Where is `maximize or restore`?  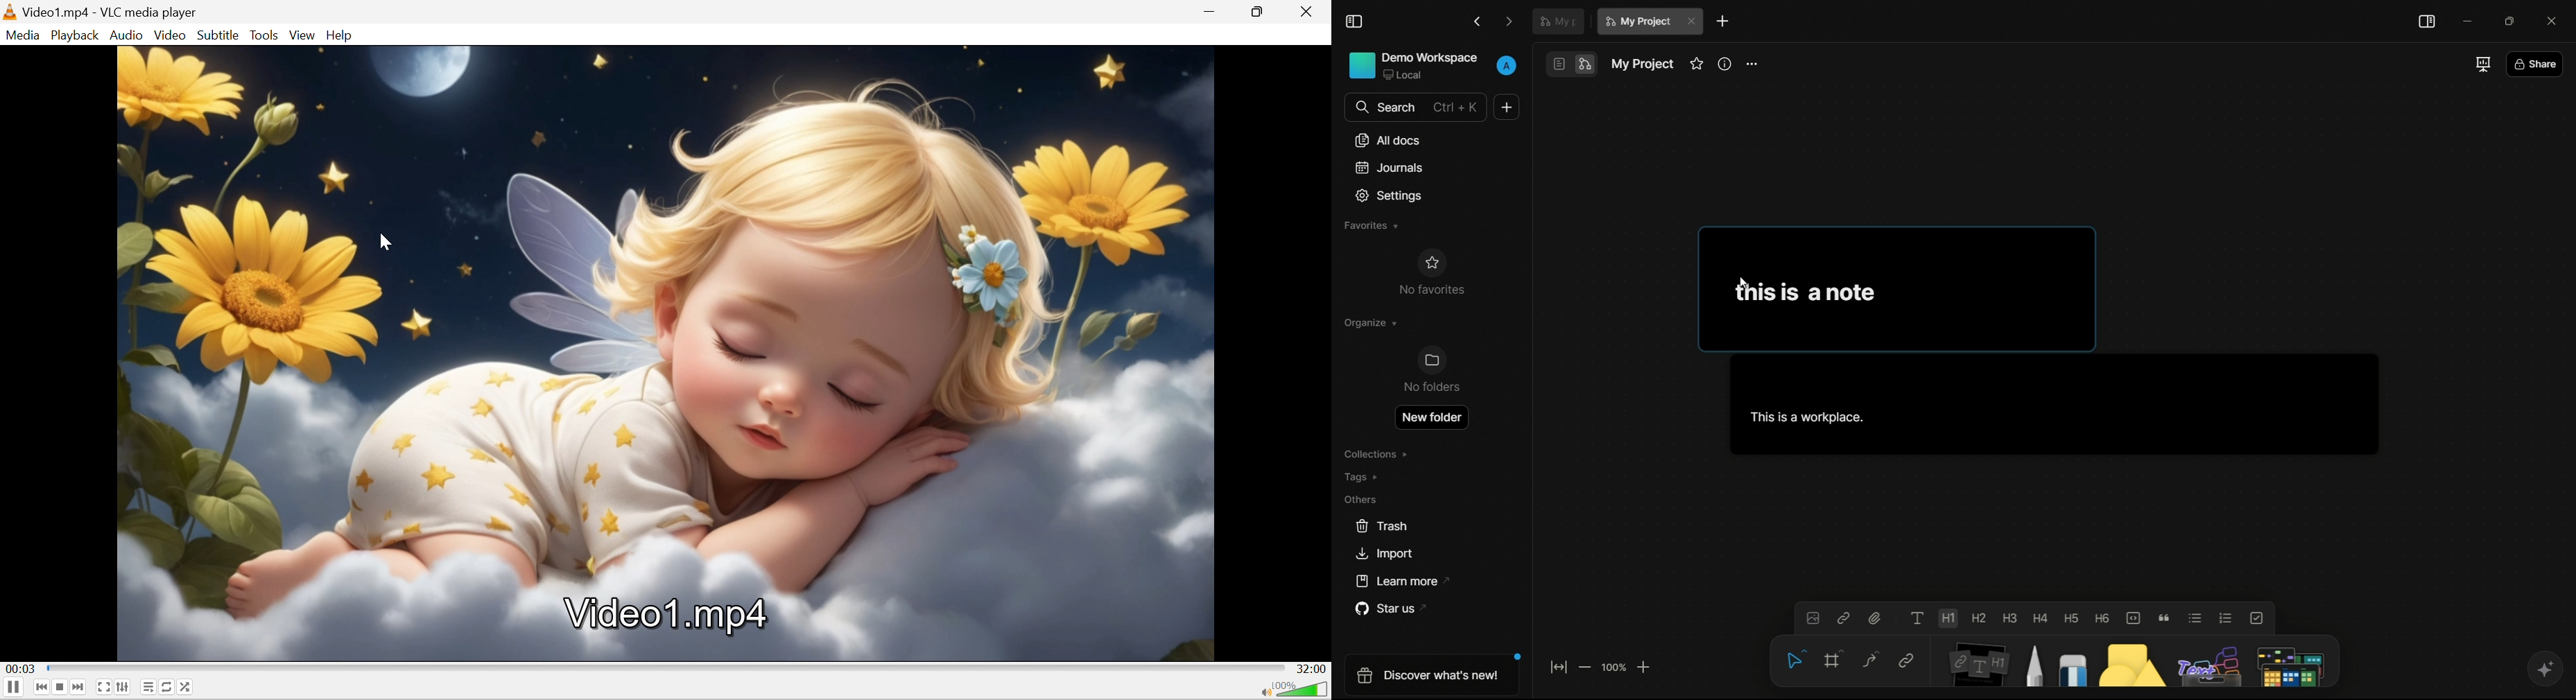 maximize or restore is located at coordinates (2512, 21).